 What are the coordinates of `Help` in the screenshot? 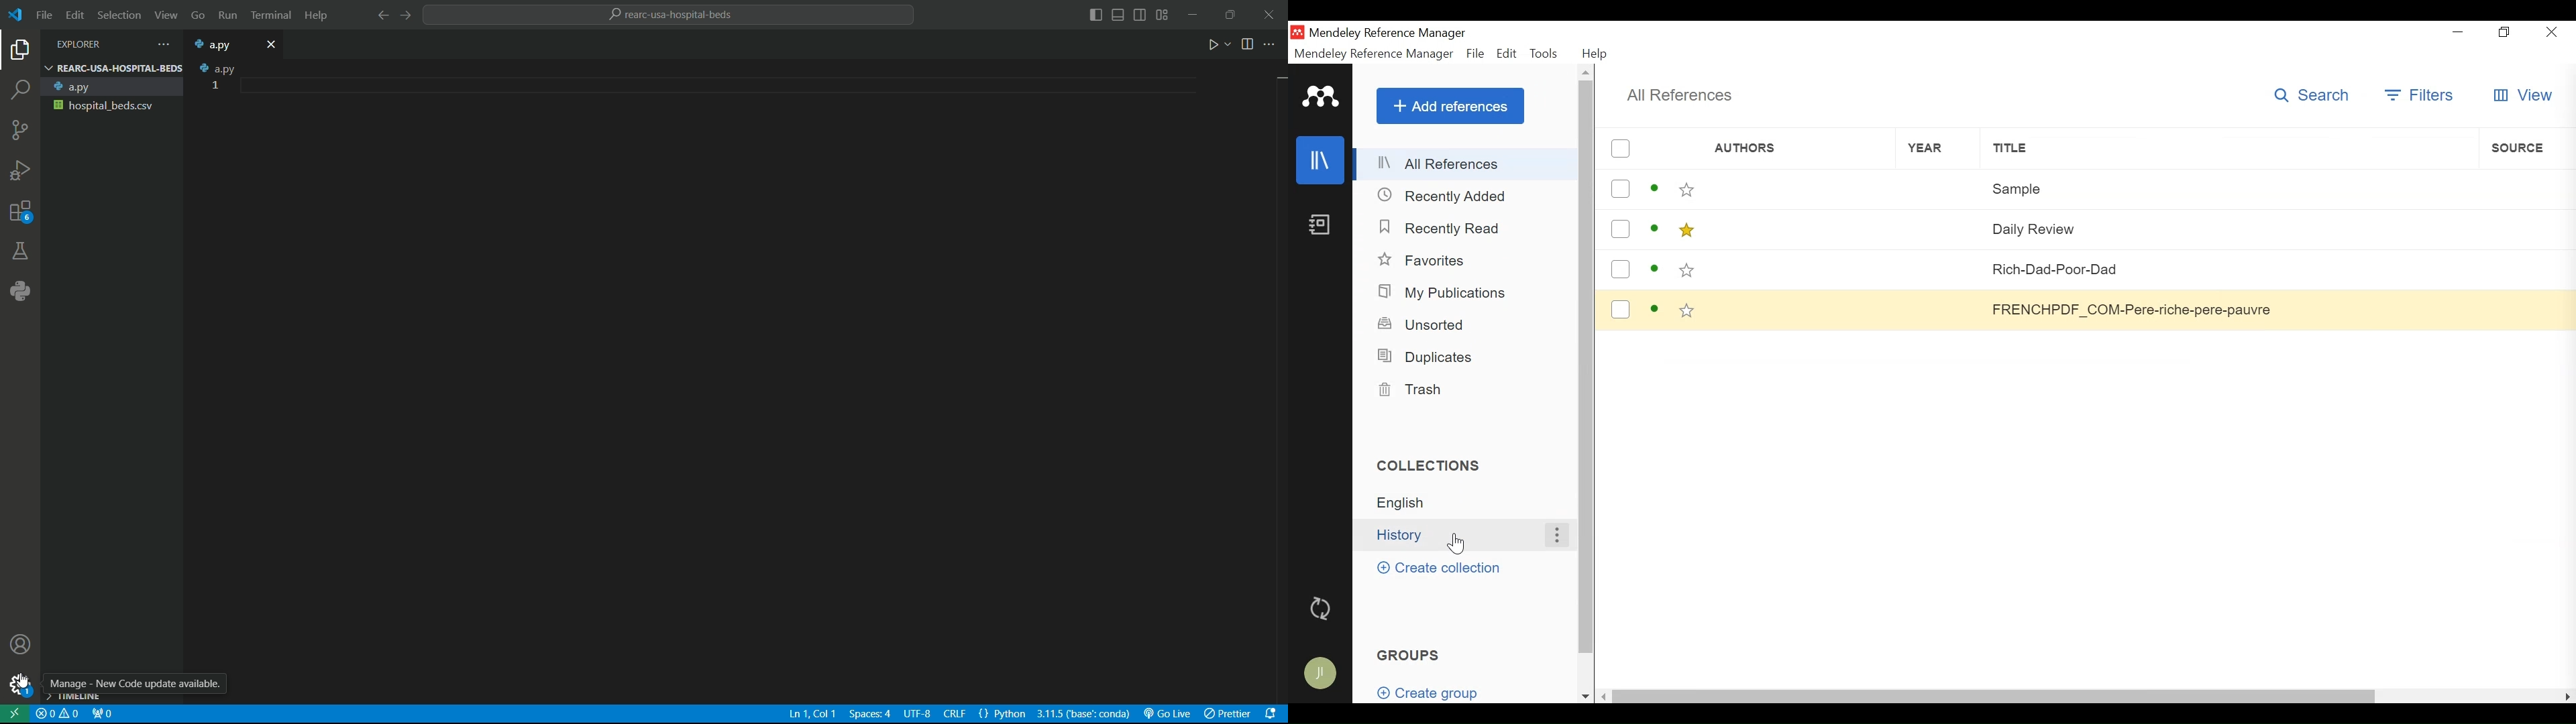 It's located at (1595, 54).